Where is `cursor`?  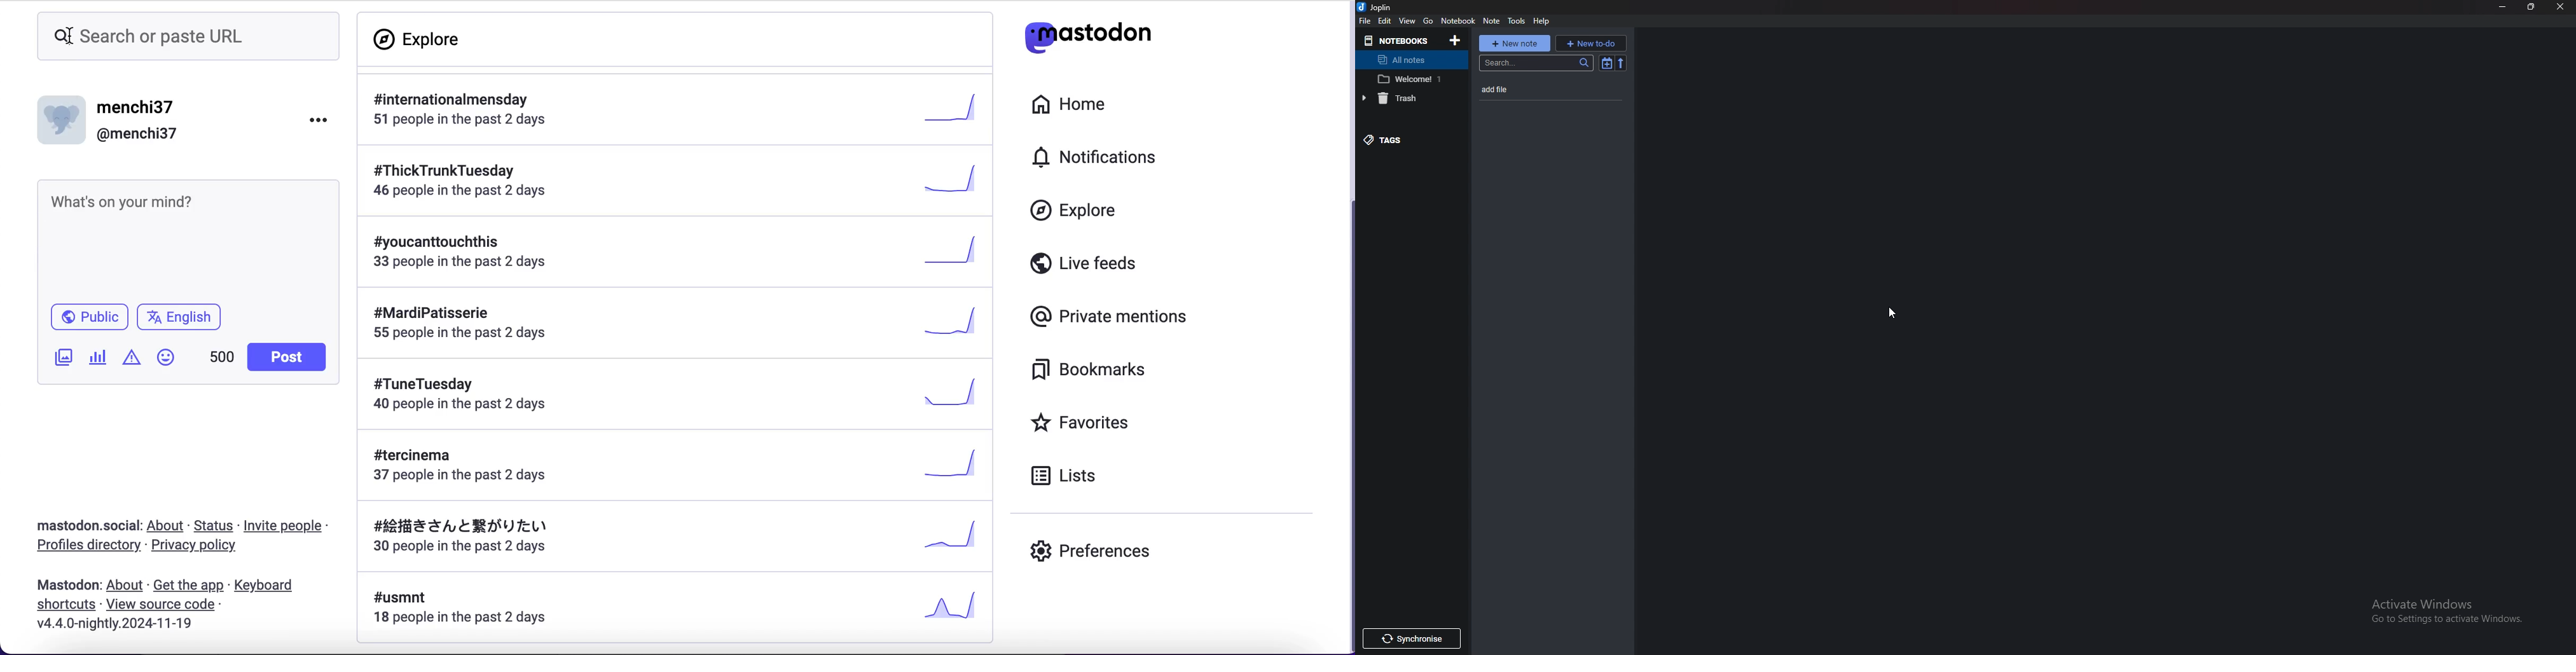 cursor is located at coordinates (1891, 313).